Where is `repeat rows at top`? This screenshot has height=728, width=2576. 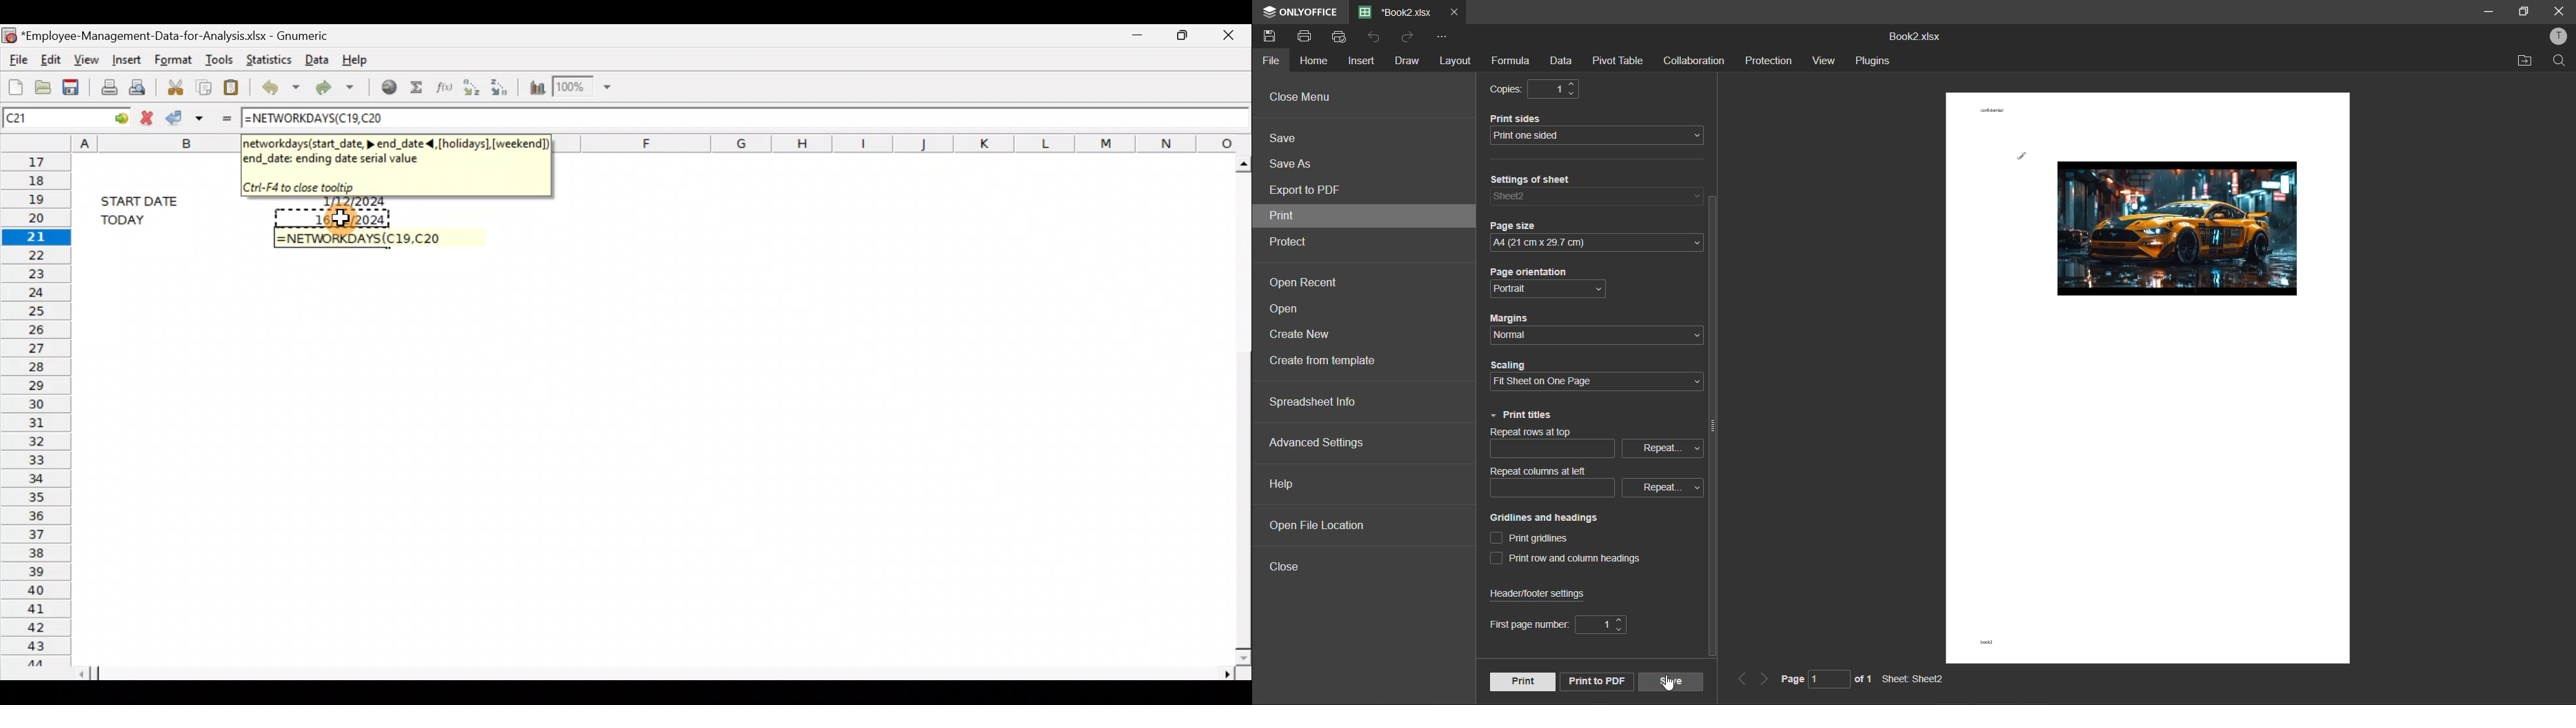
repeat rows at top is located at coordinates (1598, 444).